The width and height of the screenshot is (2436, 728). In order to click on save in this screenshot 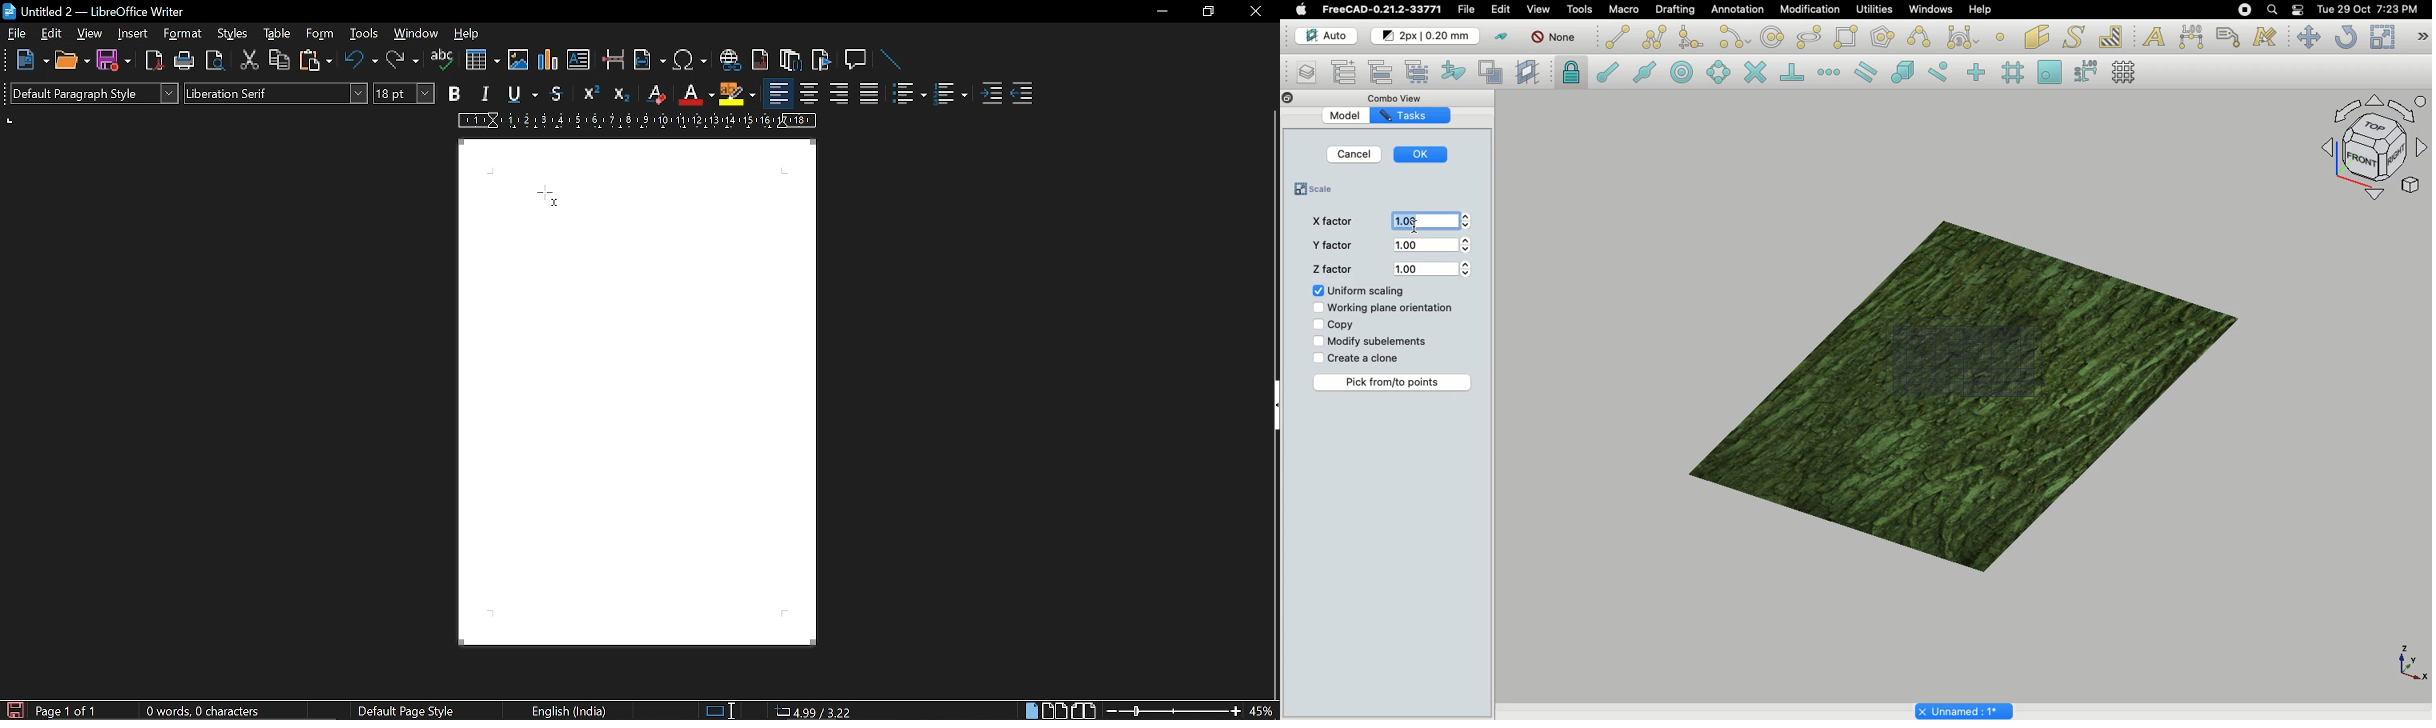, I will do `click(112, 60)`.